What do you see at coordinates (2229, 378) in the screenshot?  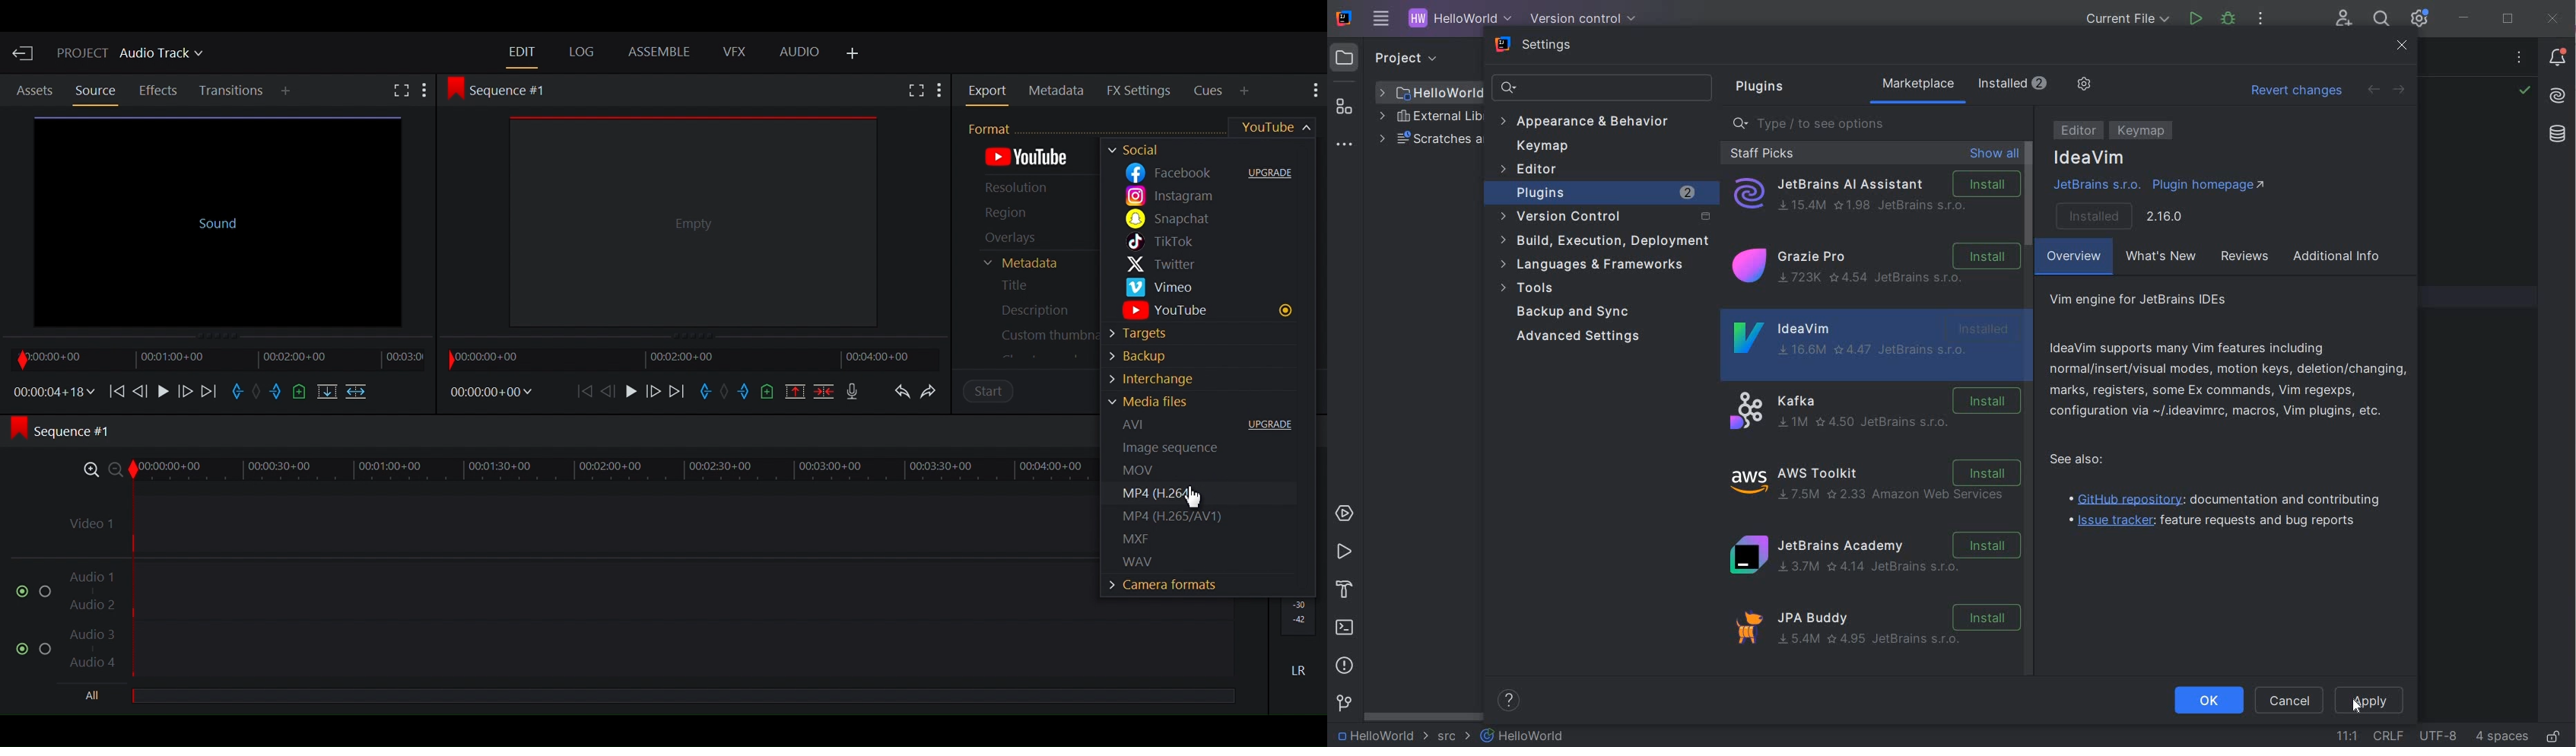 I see `IdeaVim supports many Vim features including` at bounding box center [2229, 378].